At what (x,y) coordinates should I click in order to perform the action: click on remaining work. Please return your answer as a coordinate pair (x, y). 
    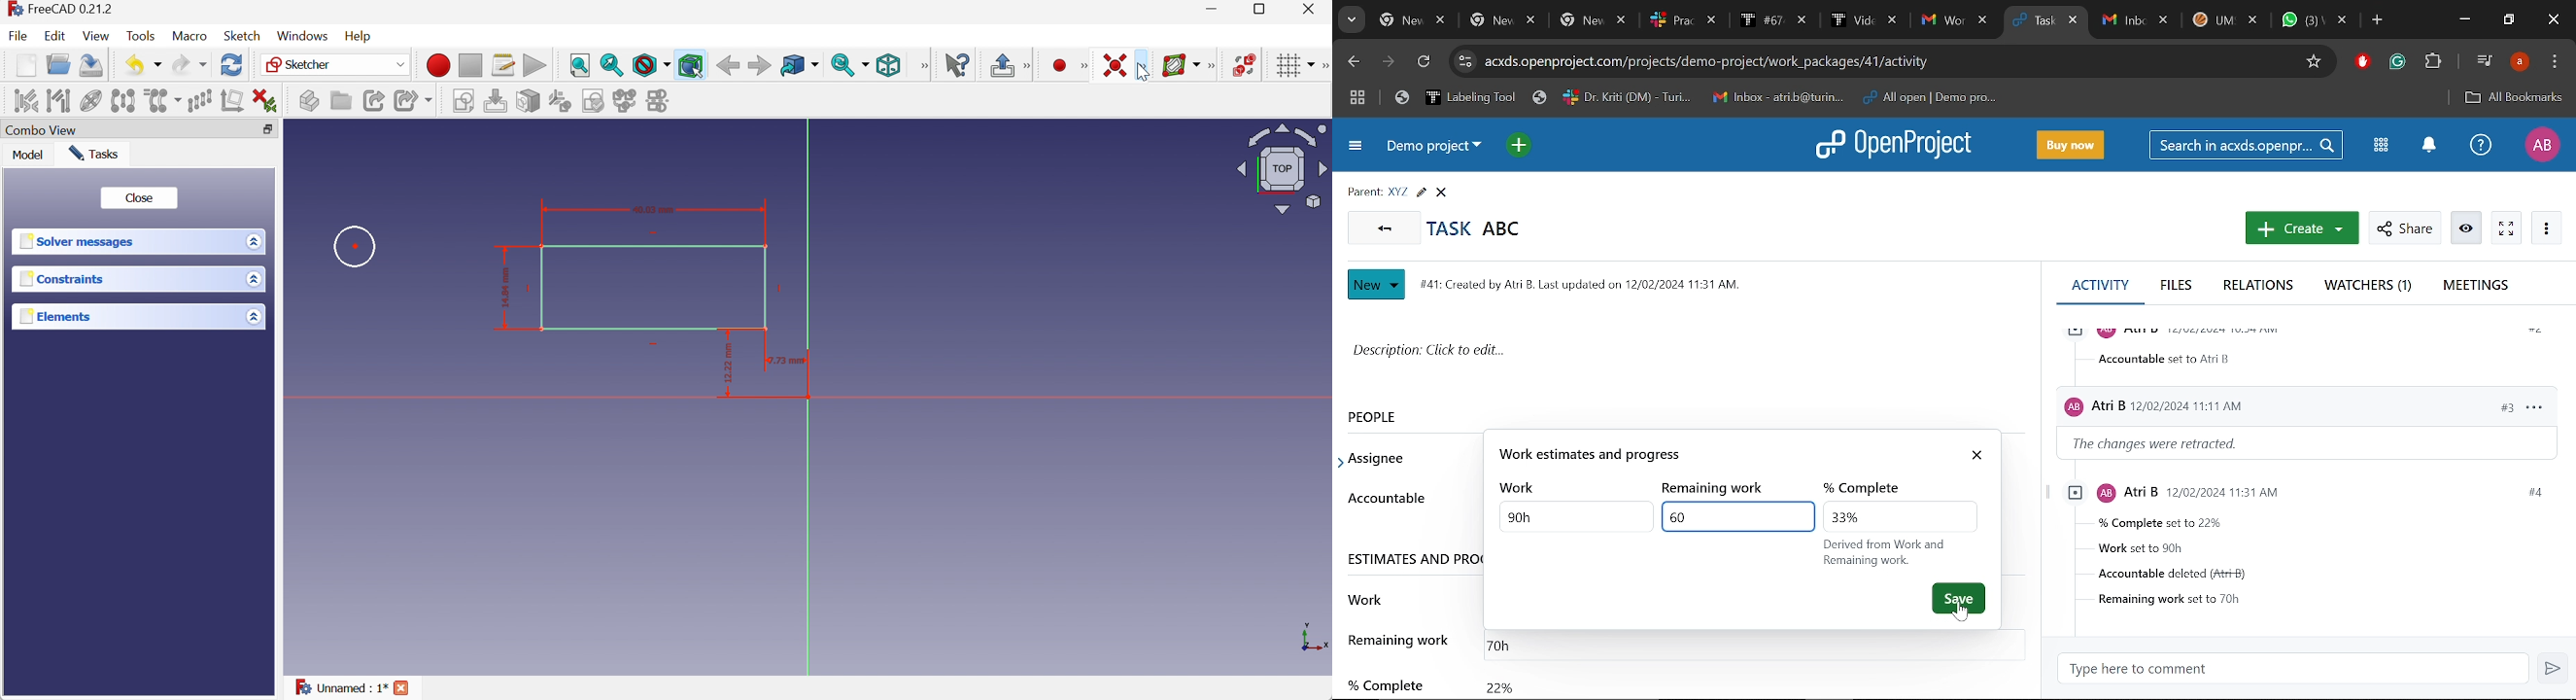
    Looking at the image, I should click on (1720, 489).